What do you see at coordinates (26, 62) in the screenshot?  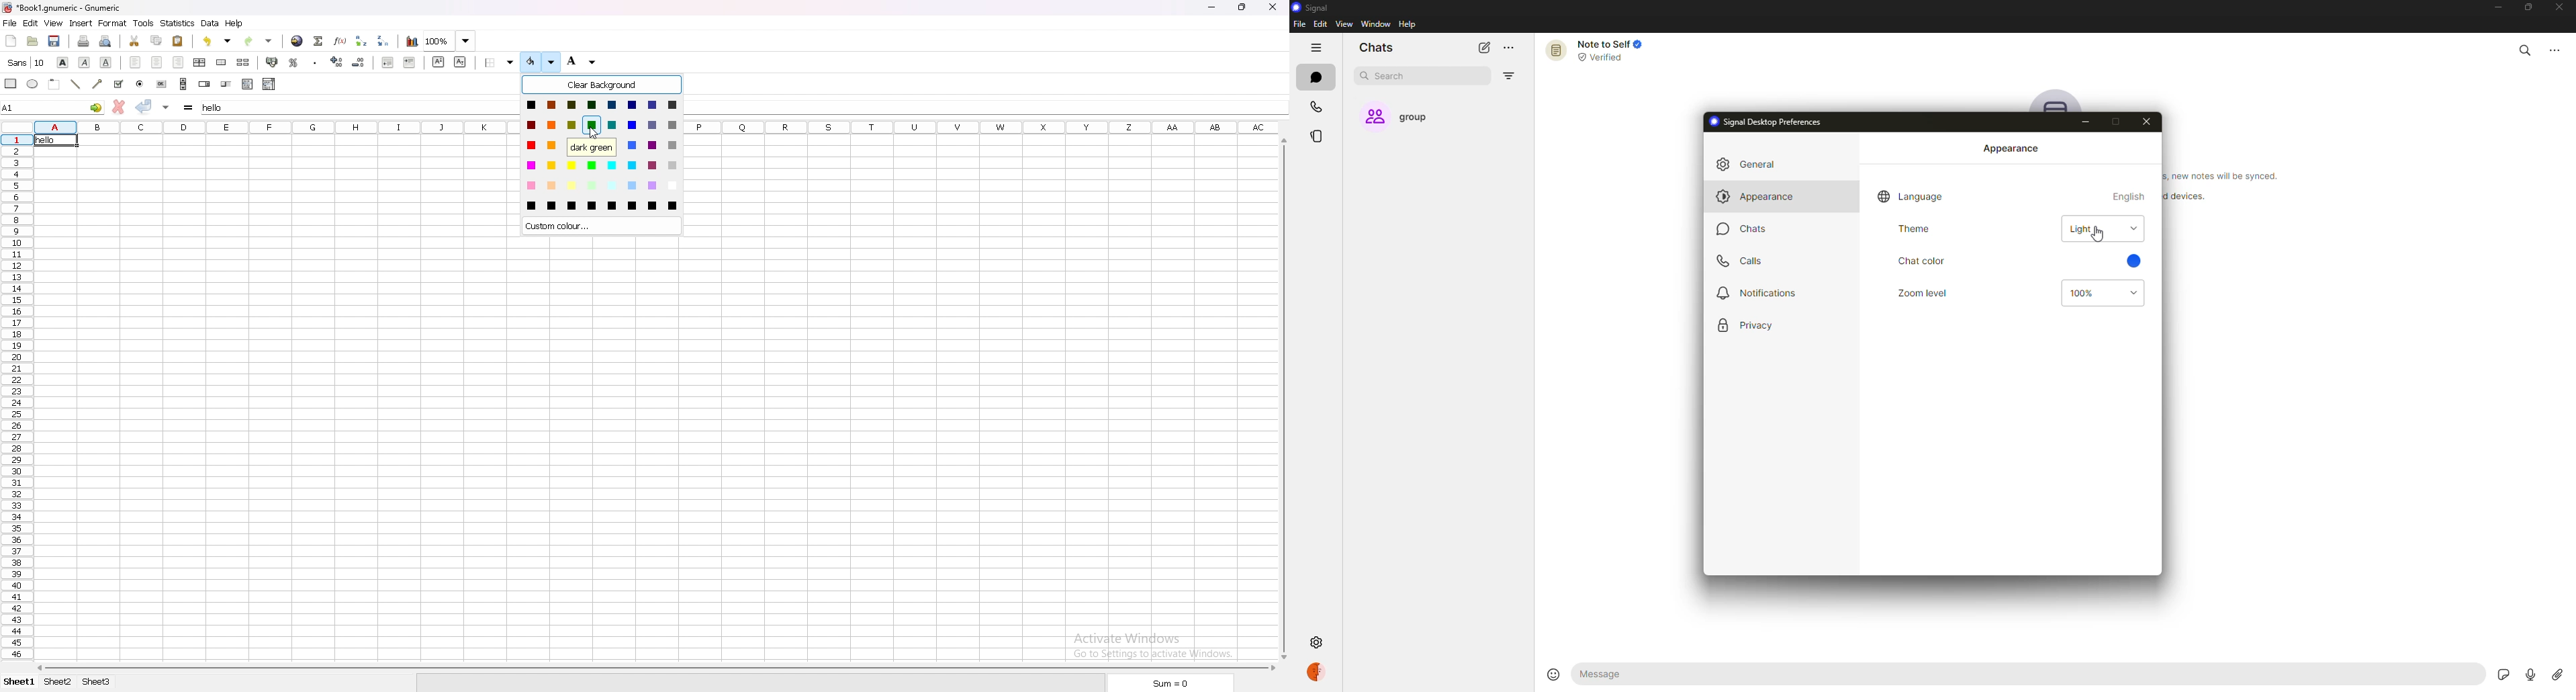 I see `font` at bounding box center [26, 62].